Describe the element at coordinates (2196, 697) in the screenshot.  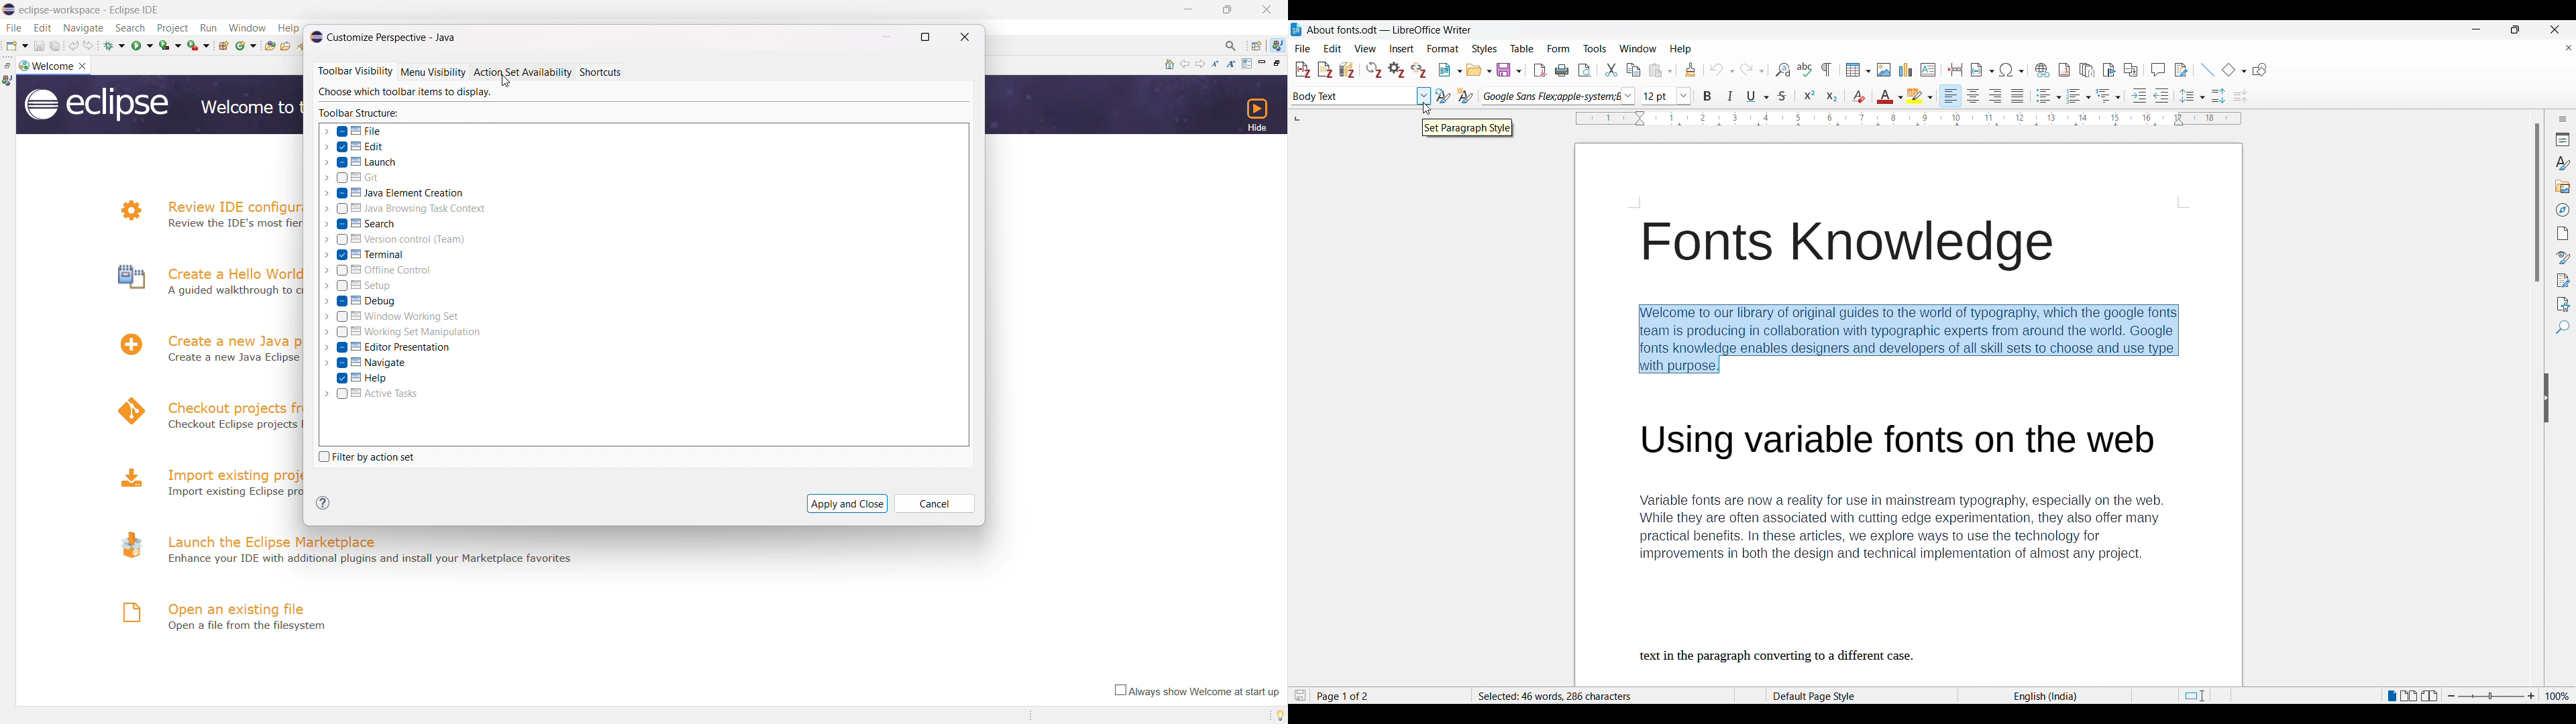
I see `fit to page` at that location.